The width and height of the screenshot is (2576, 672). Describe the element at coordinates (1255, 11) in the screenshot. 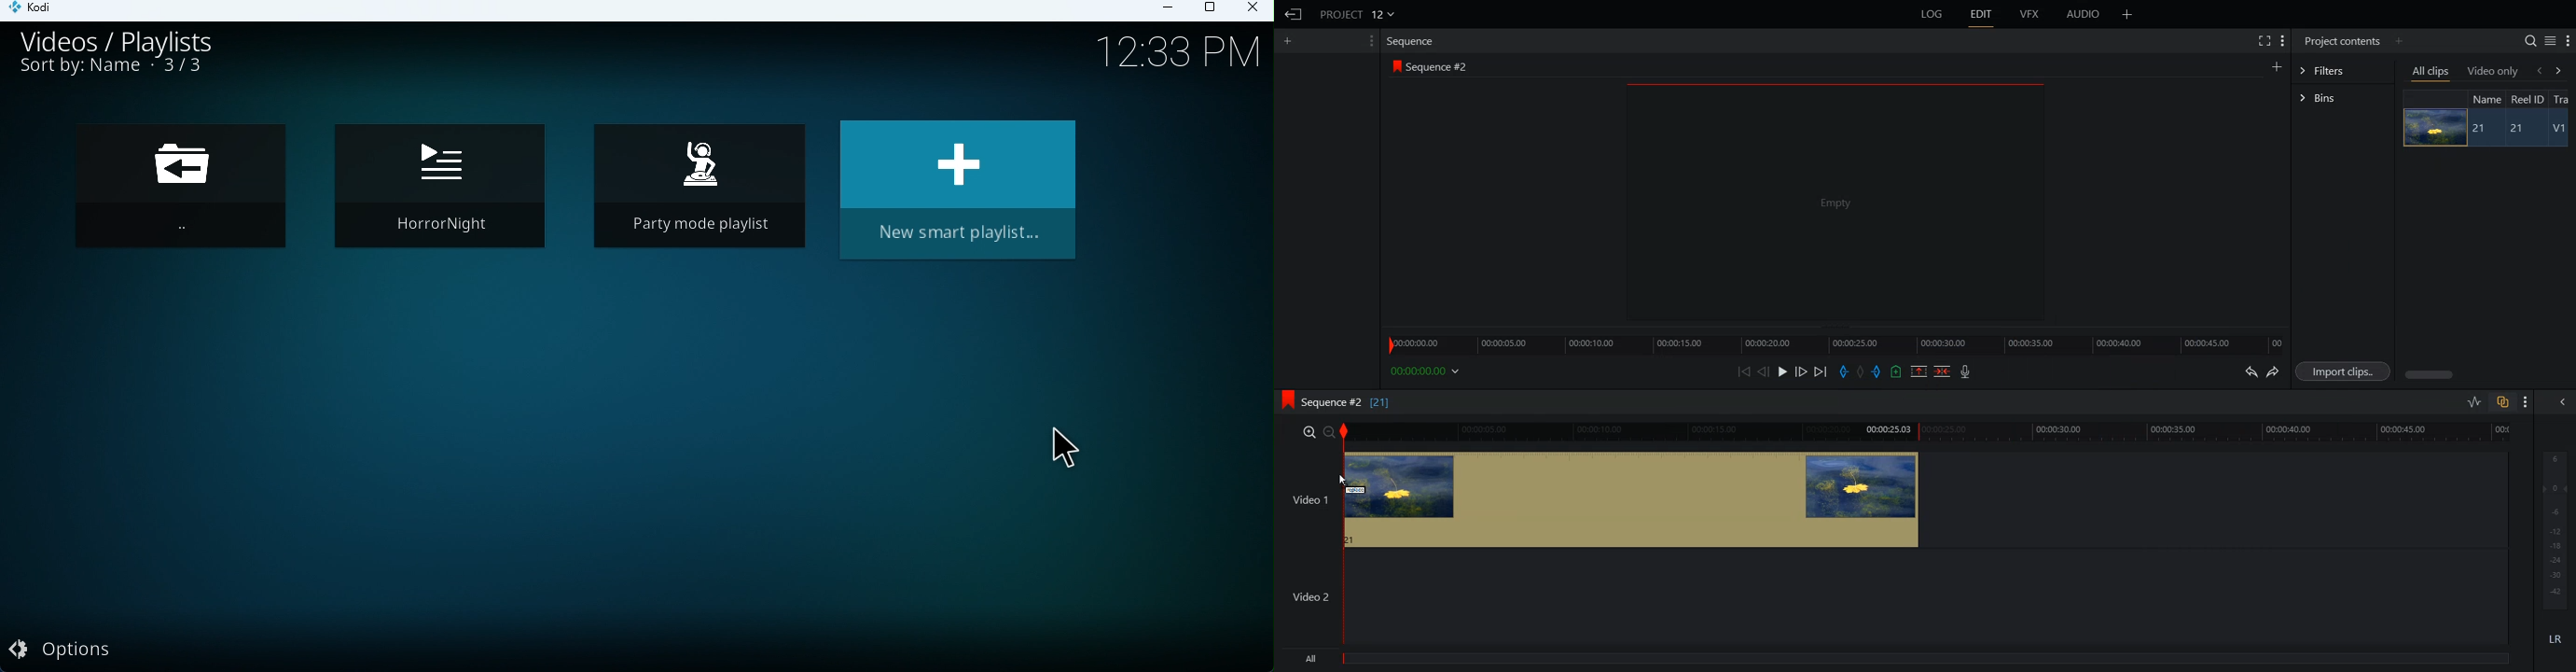

I see `Close` at that location.